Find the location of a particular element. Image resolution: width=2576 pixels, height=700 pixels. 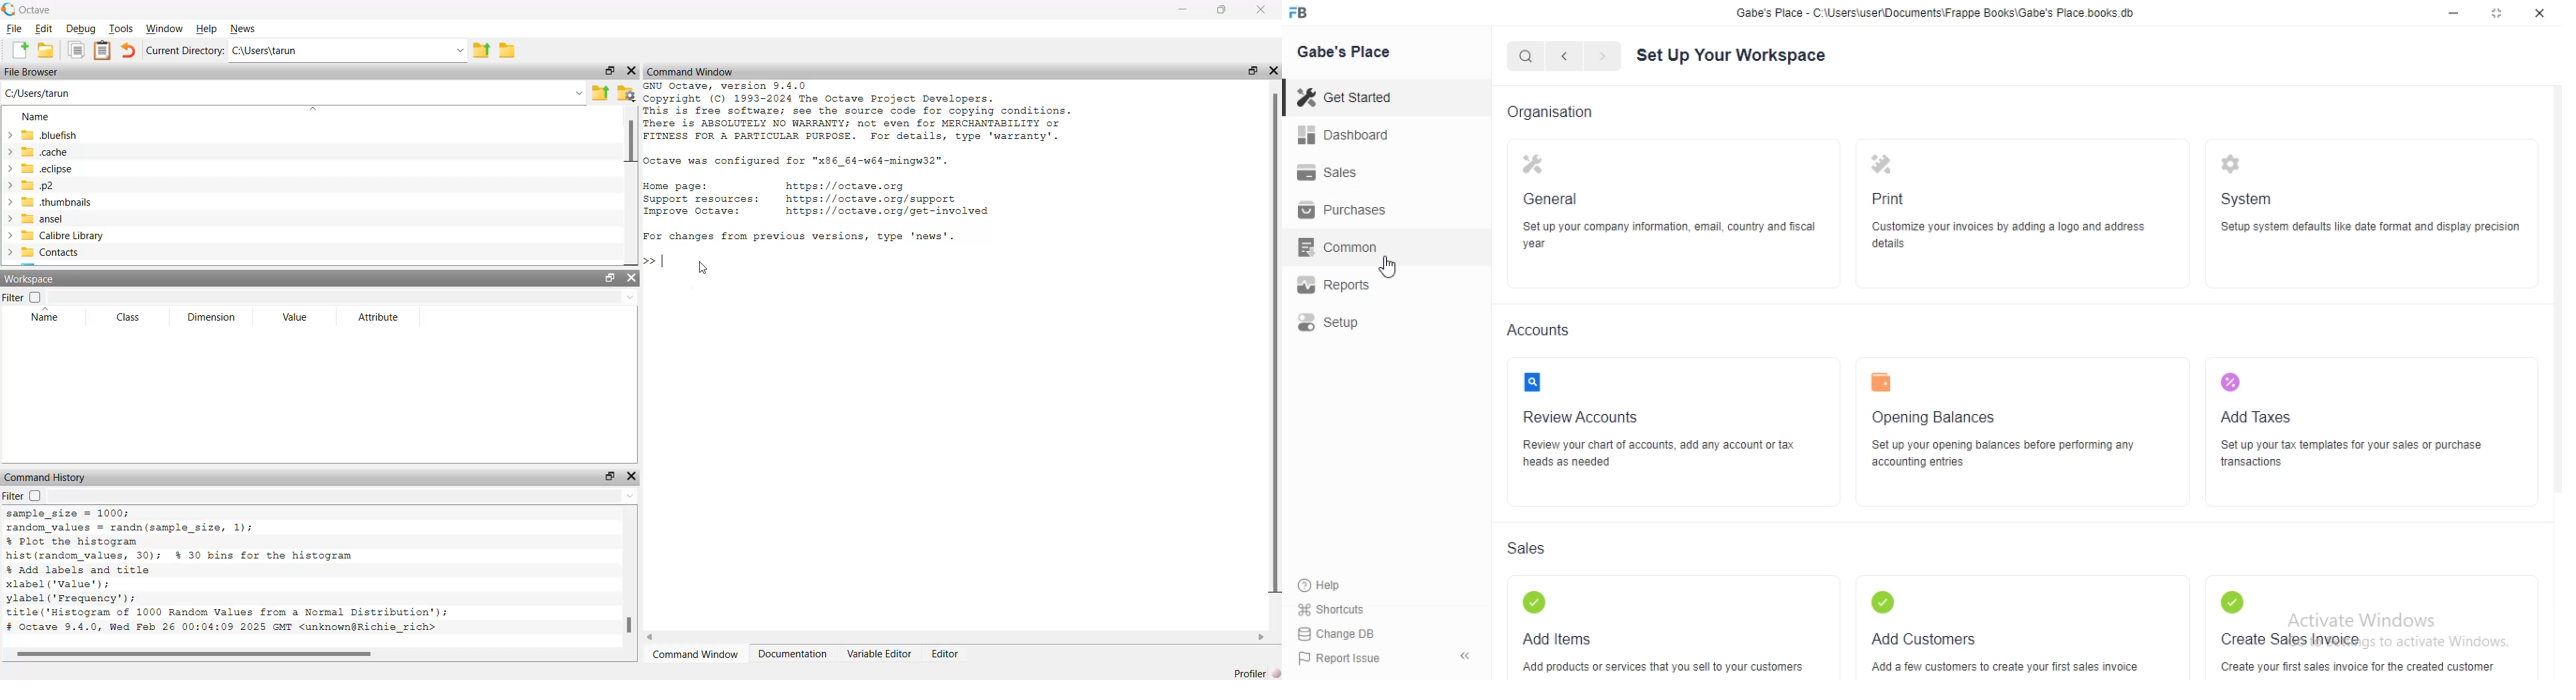

close is located at coordinates (632, 476).